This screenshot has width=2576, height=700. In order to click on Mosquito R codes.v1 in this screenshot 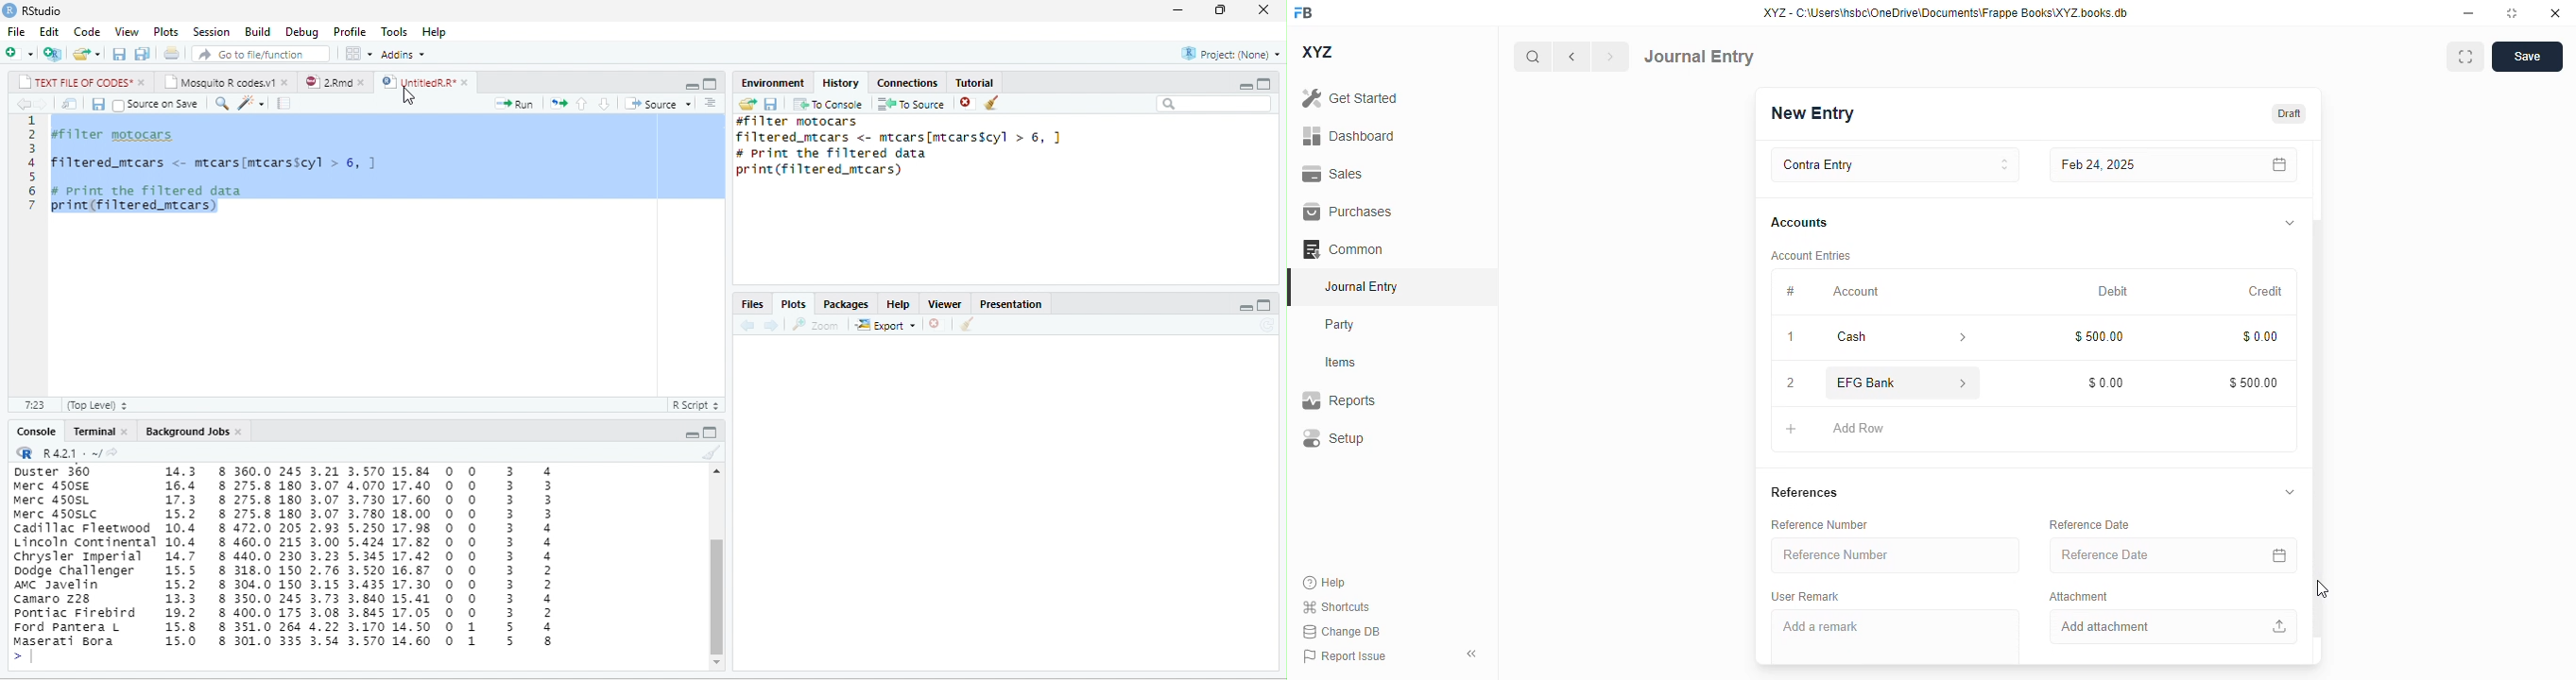, I will do `click(220, 81)`.